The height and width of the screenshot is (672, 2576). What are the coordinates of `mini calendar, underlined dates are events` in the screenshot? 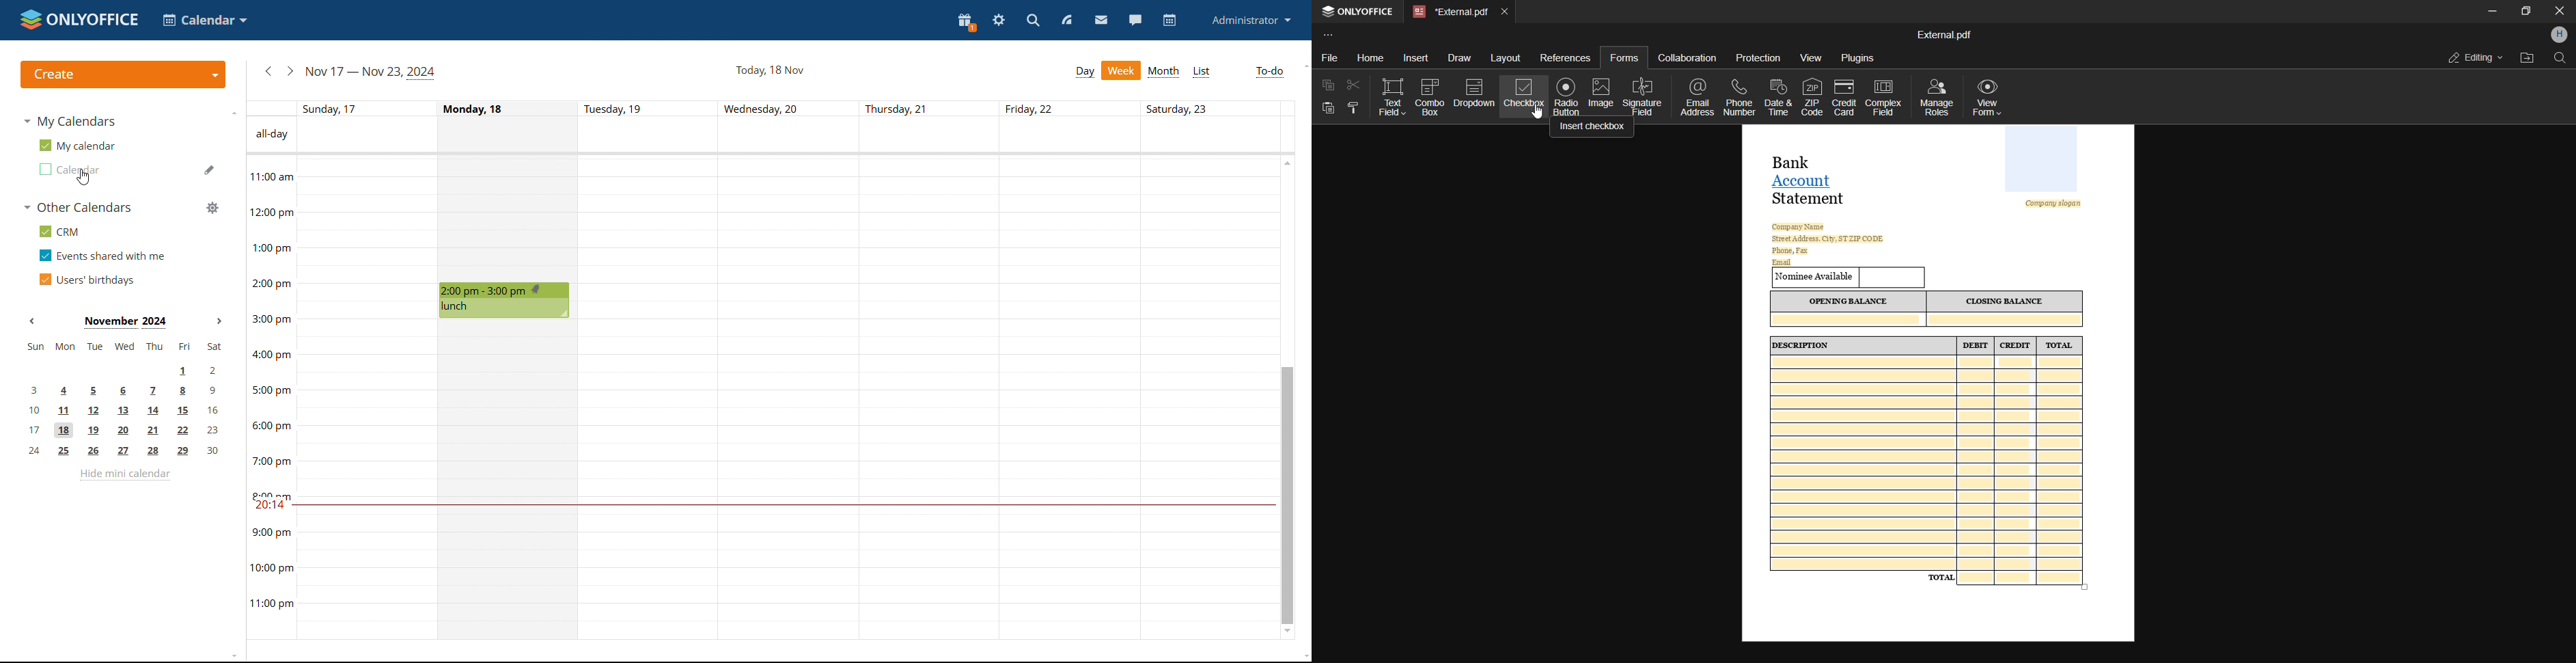 It's located at (125, 401).